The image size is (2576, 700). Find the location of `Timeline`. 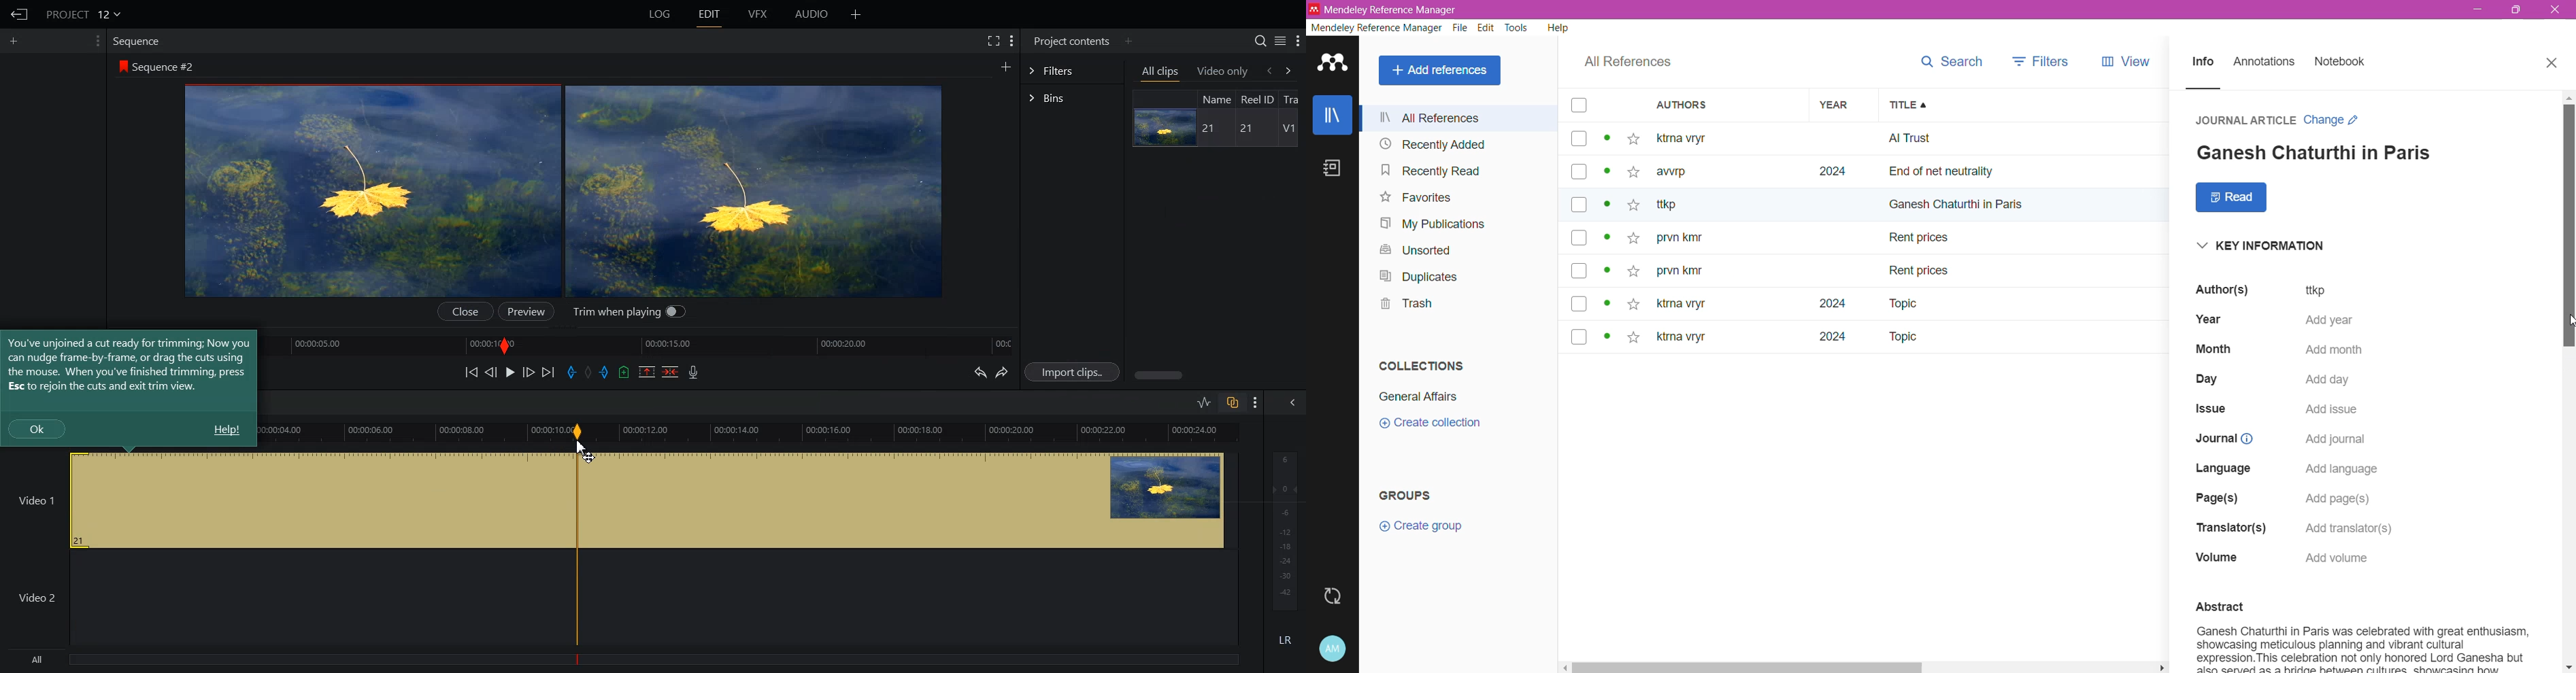

Timeline is located at coordinates (644, 344).